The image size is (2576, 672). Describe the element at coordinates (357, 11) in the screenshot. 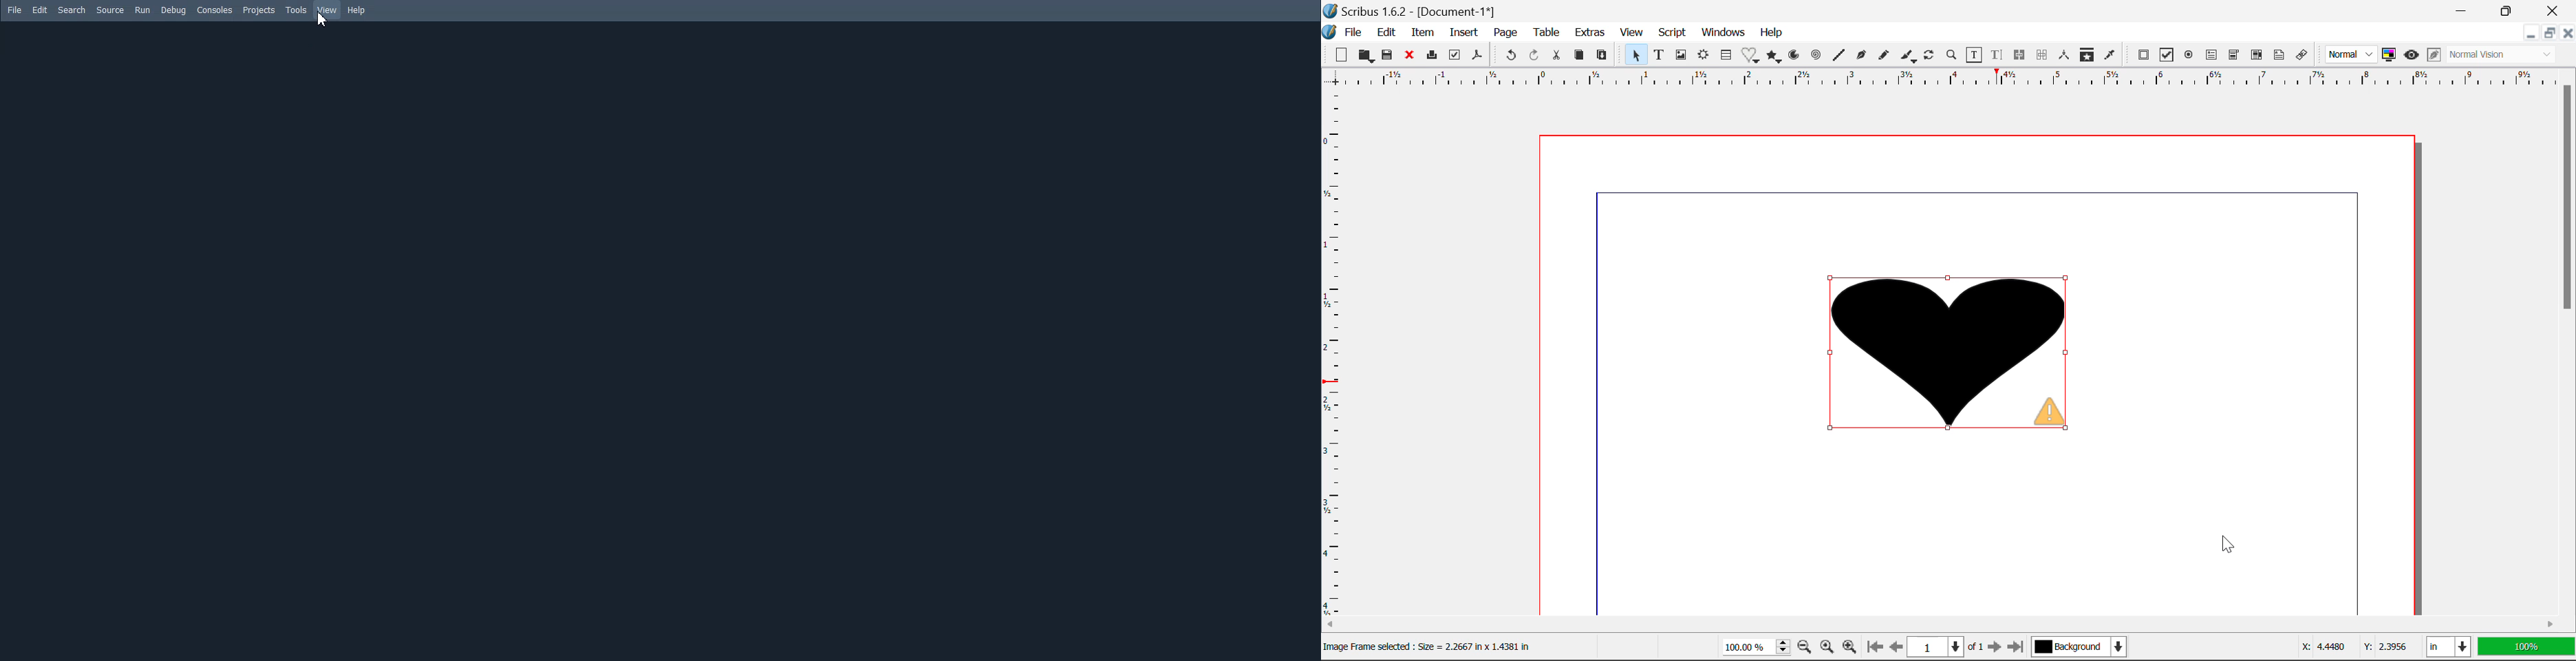

I see `Help` at that location.